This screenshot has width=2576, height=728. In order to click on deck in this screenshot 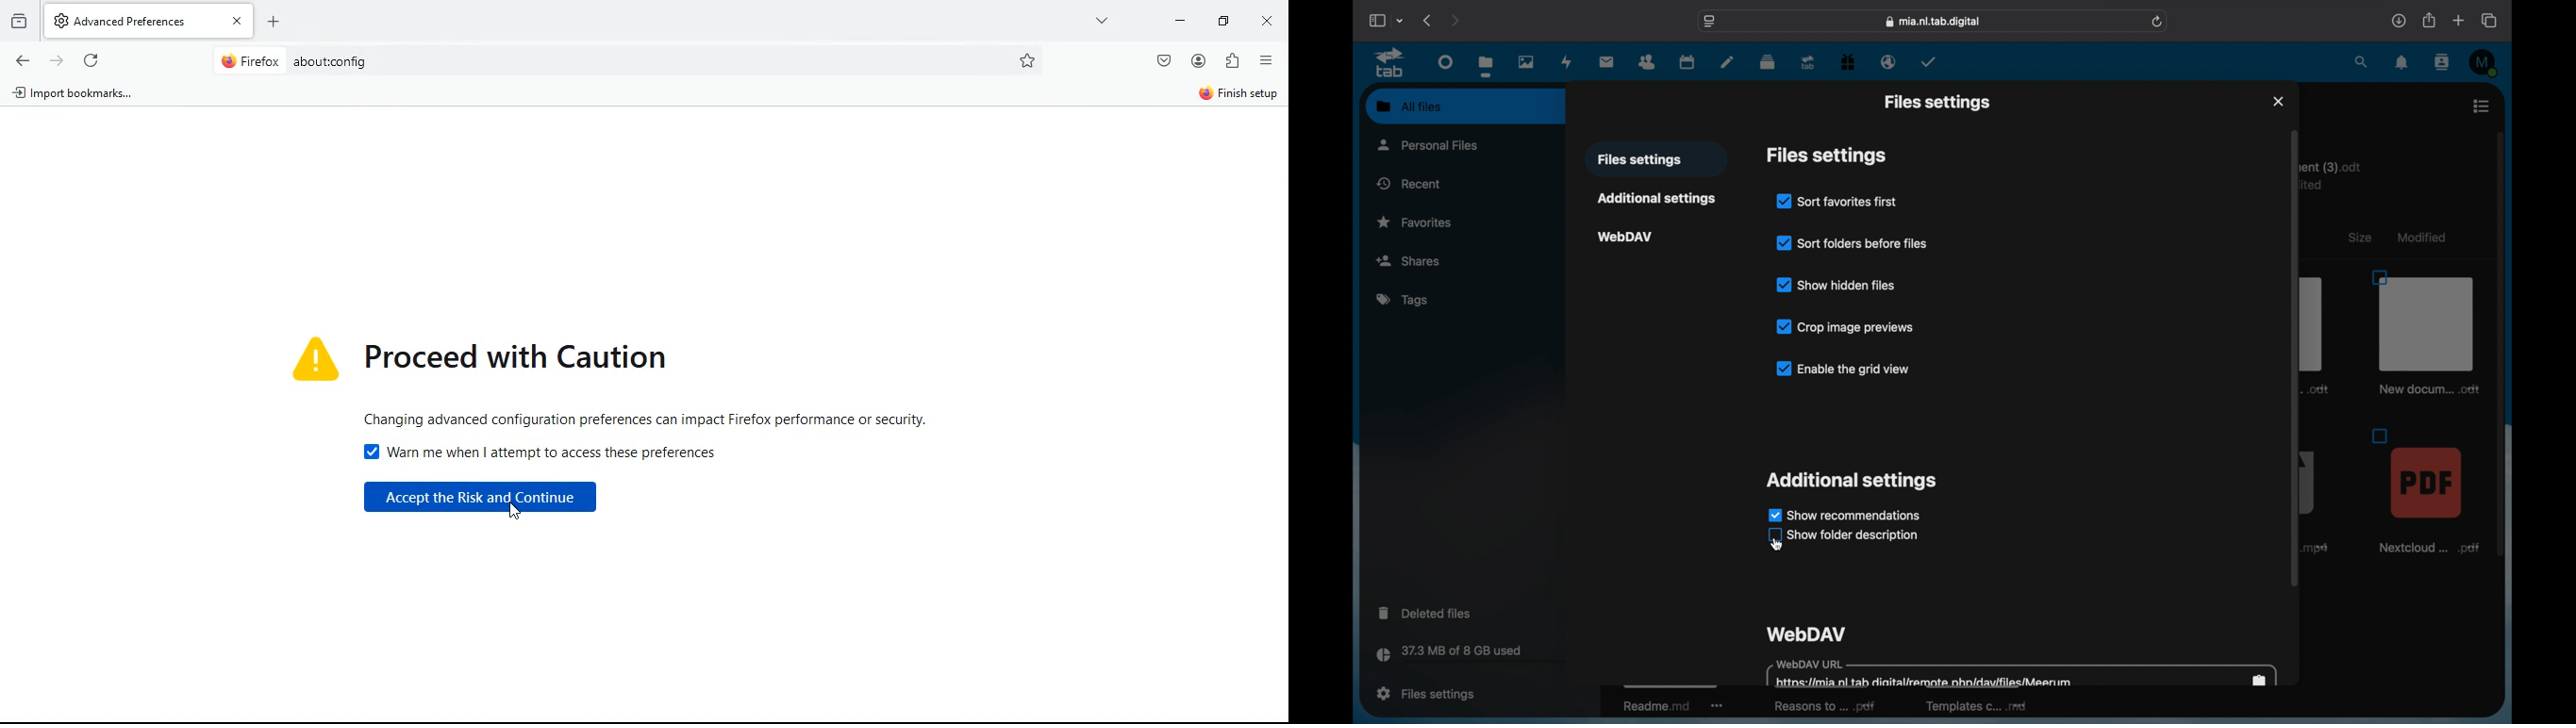, I will do `click(1767, 62)`.